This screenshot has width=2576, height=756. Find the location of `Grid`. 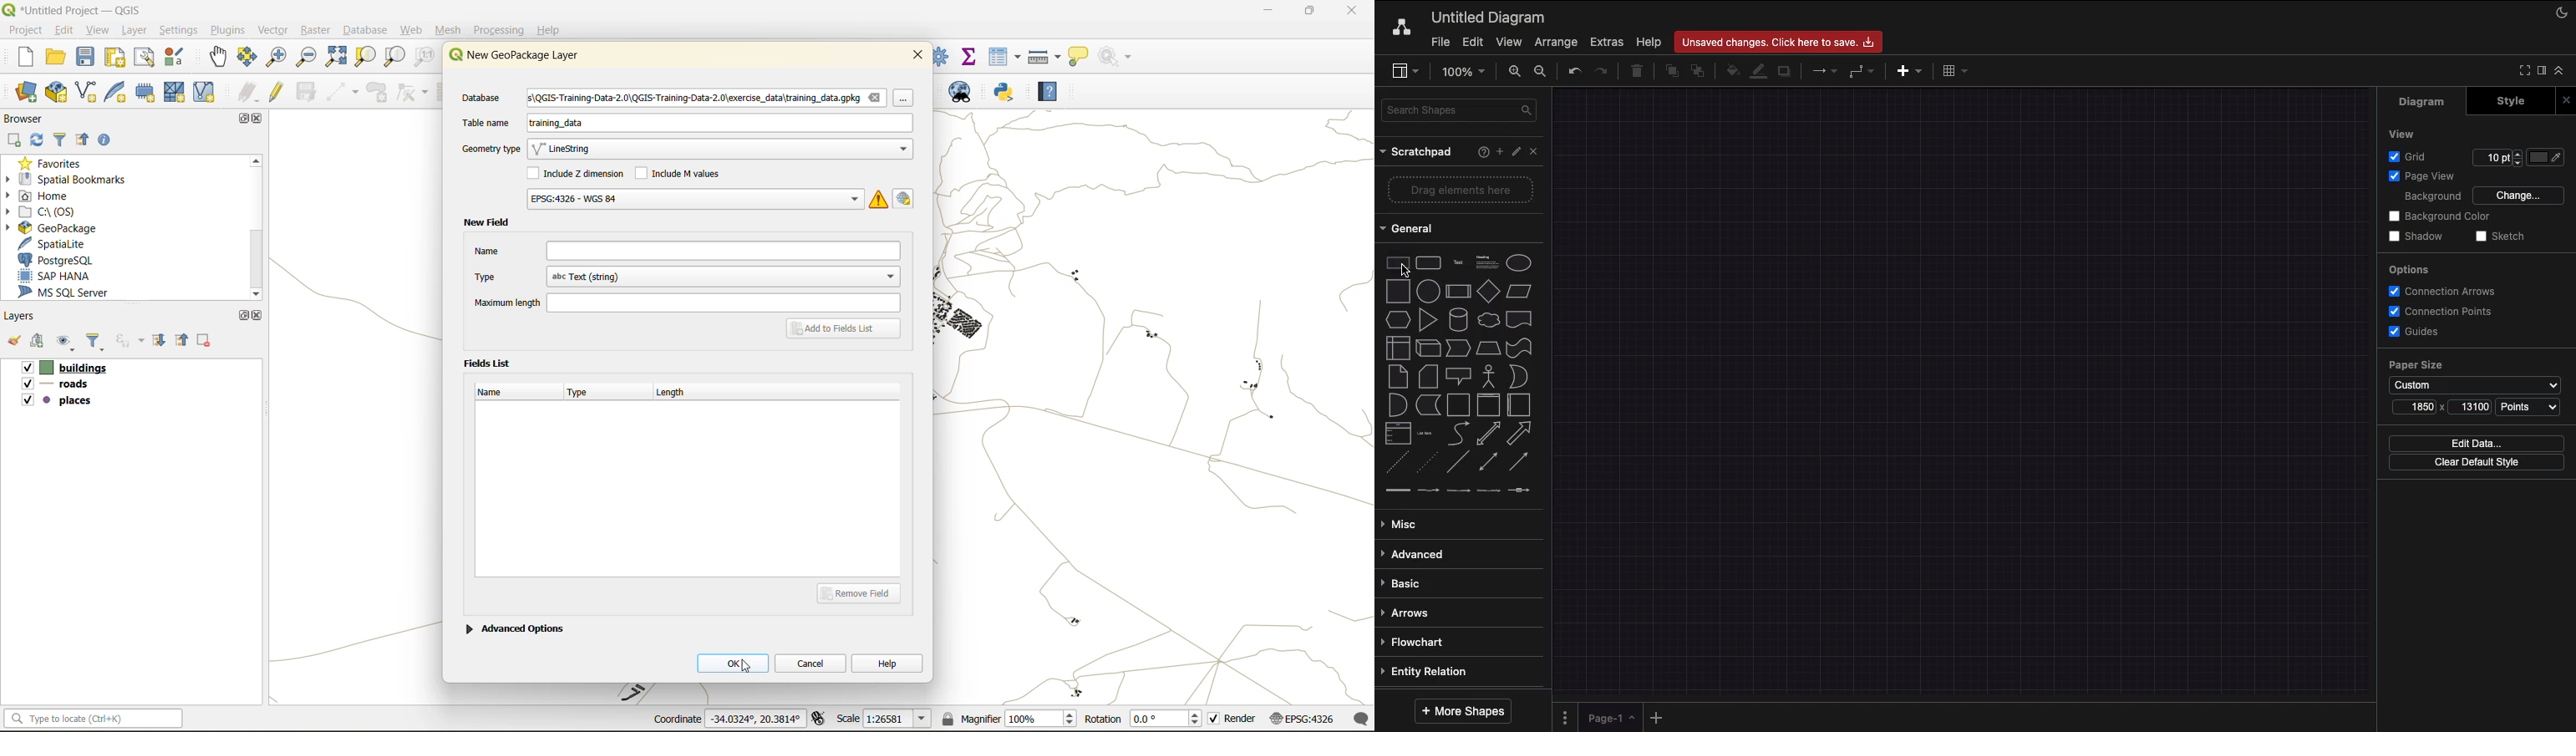

Grid is located at coordinates (2409, 155).